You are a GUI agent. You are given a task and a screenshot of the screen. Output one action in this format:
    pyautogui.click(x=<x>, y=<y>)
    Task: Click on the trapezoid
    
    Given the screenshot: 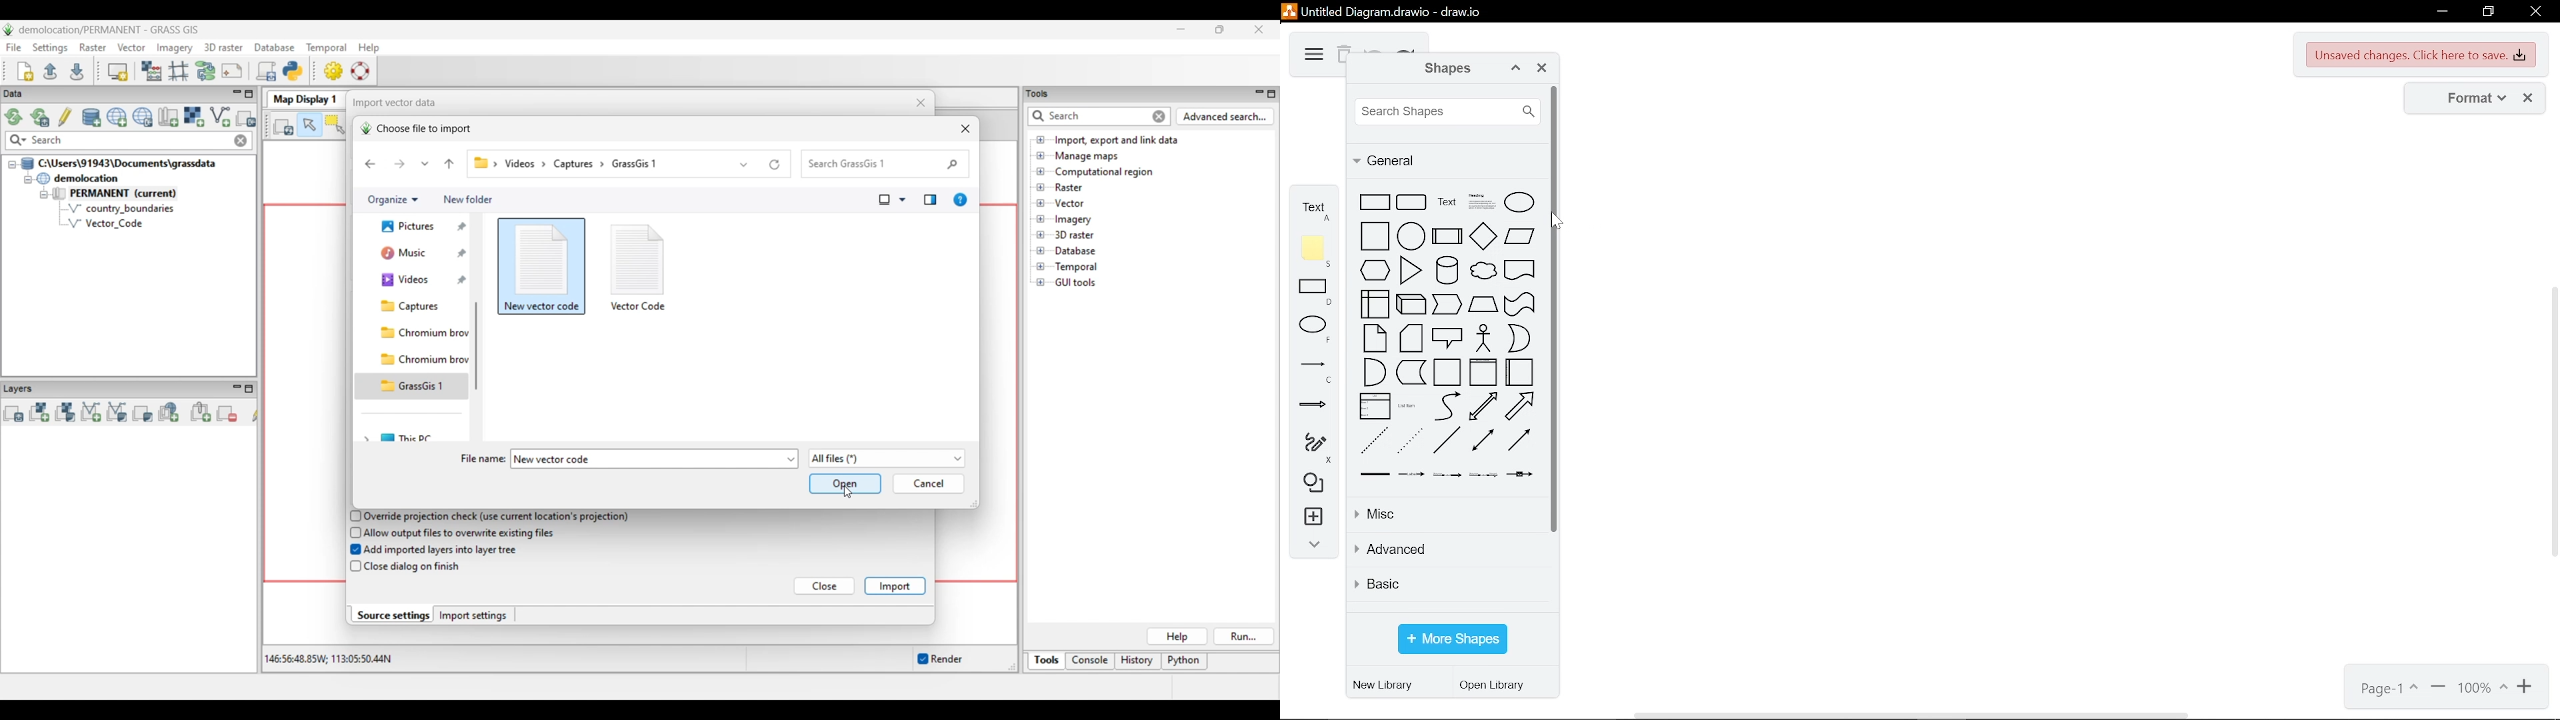 What is the action you would take?
    pyautogui.click(x=1483, y=304)
    